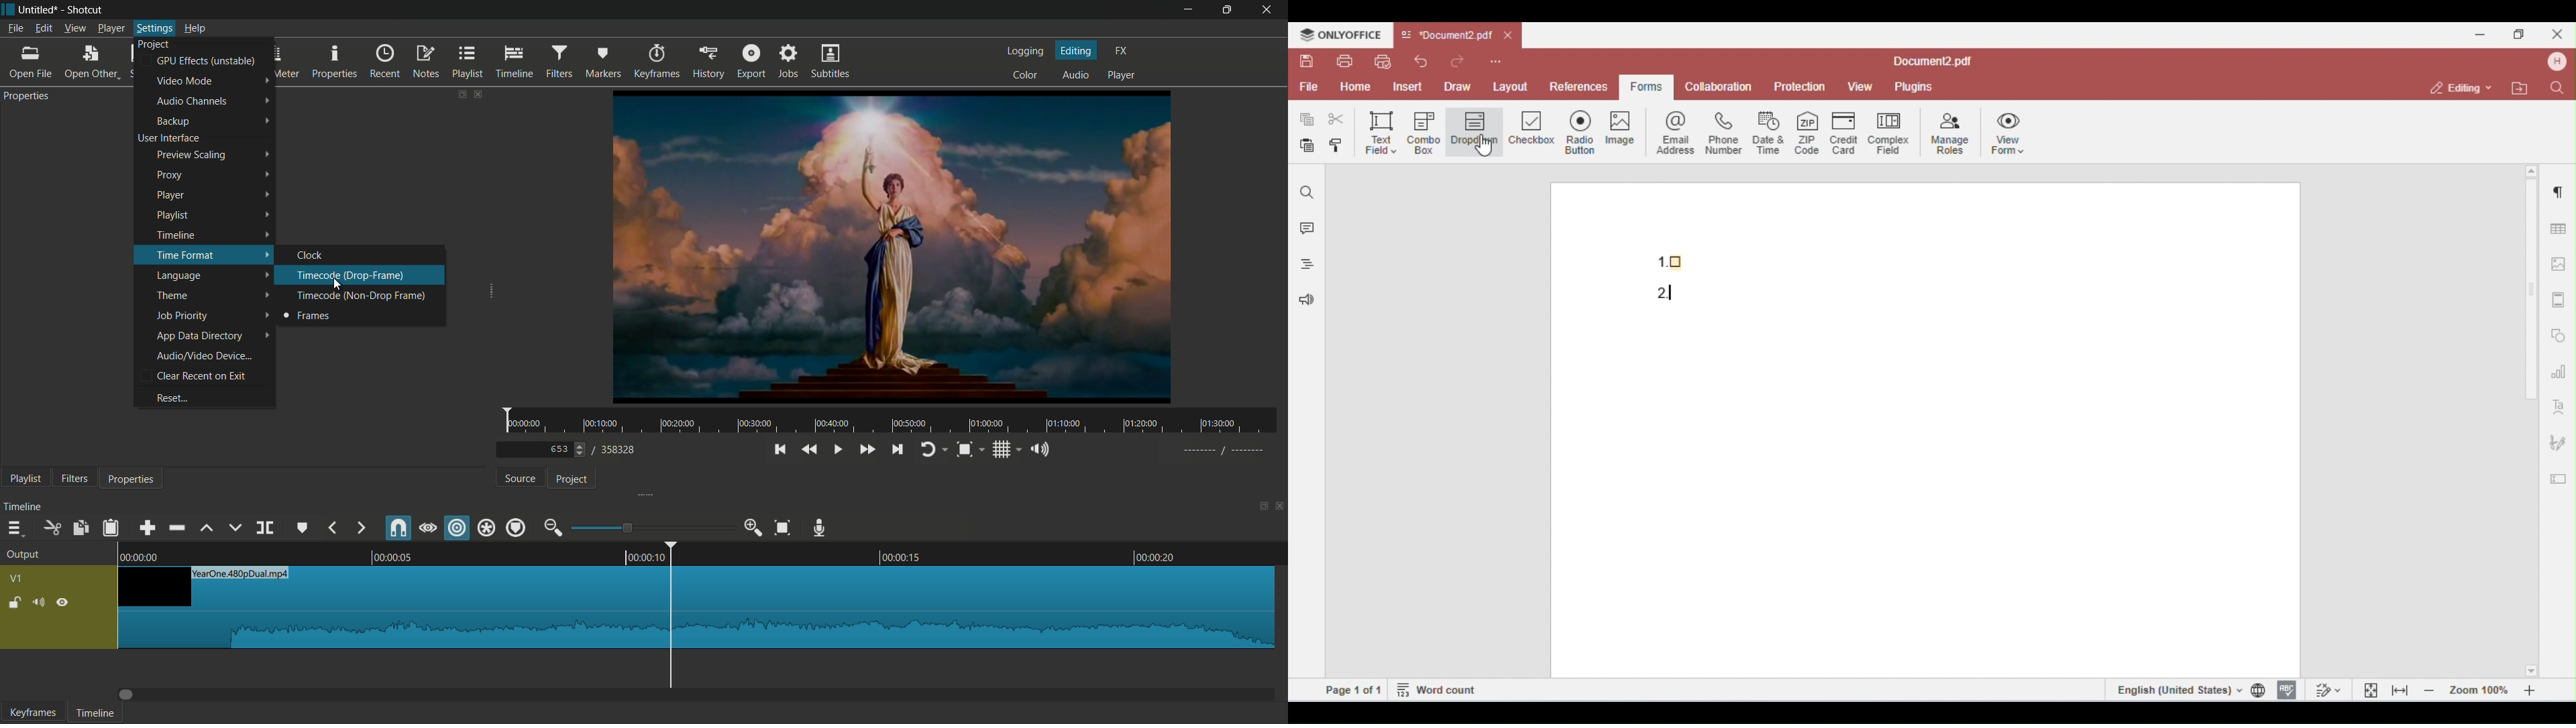  What do you see at coordinates (333, 528) in the screenshot?
I see `previous marker` at bounding box center [333, 528].